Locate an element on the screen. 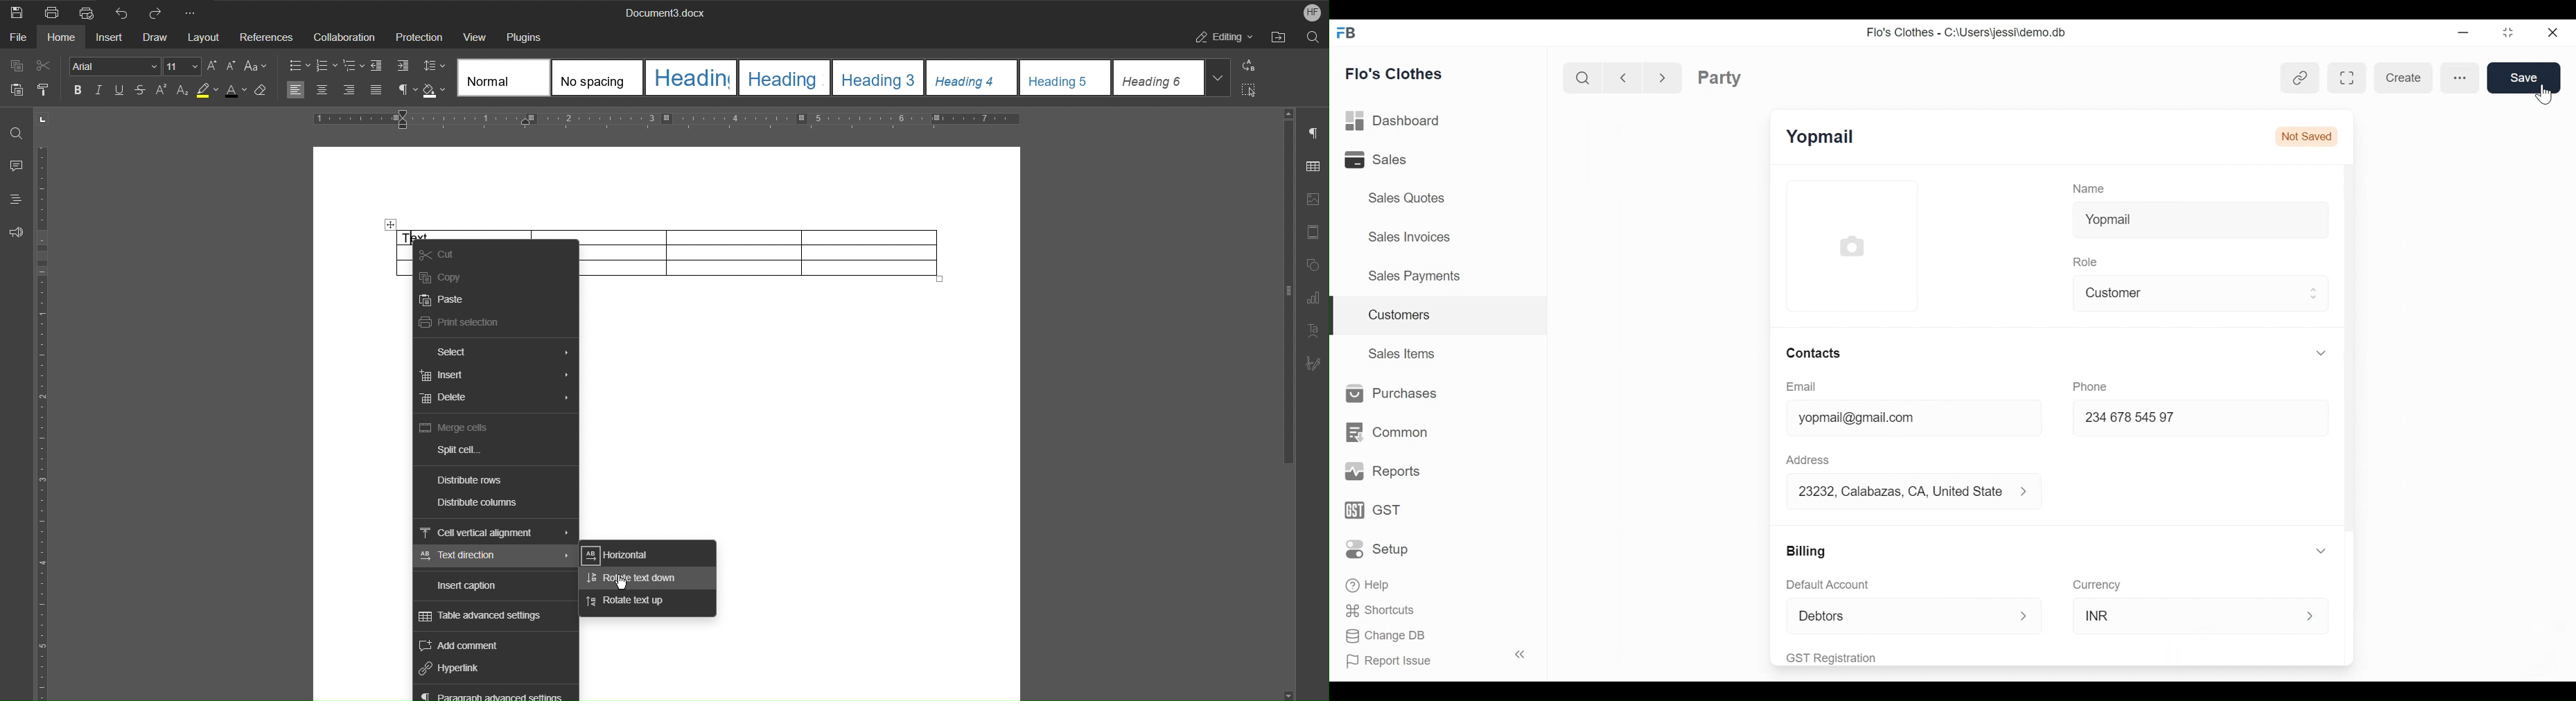 The image size is (2576, 728). Purchases is located at coordinates (1388, 394).